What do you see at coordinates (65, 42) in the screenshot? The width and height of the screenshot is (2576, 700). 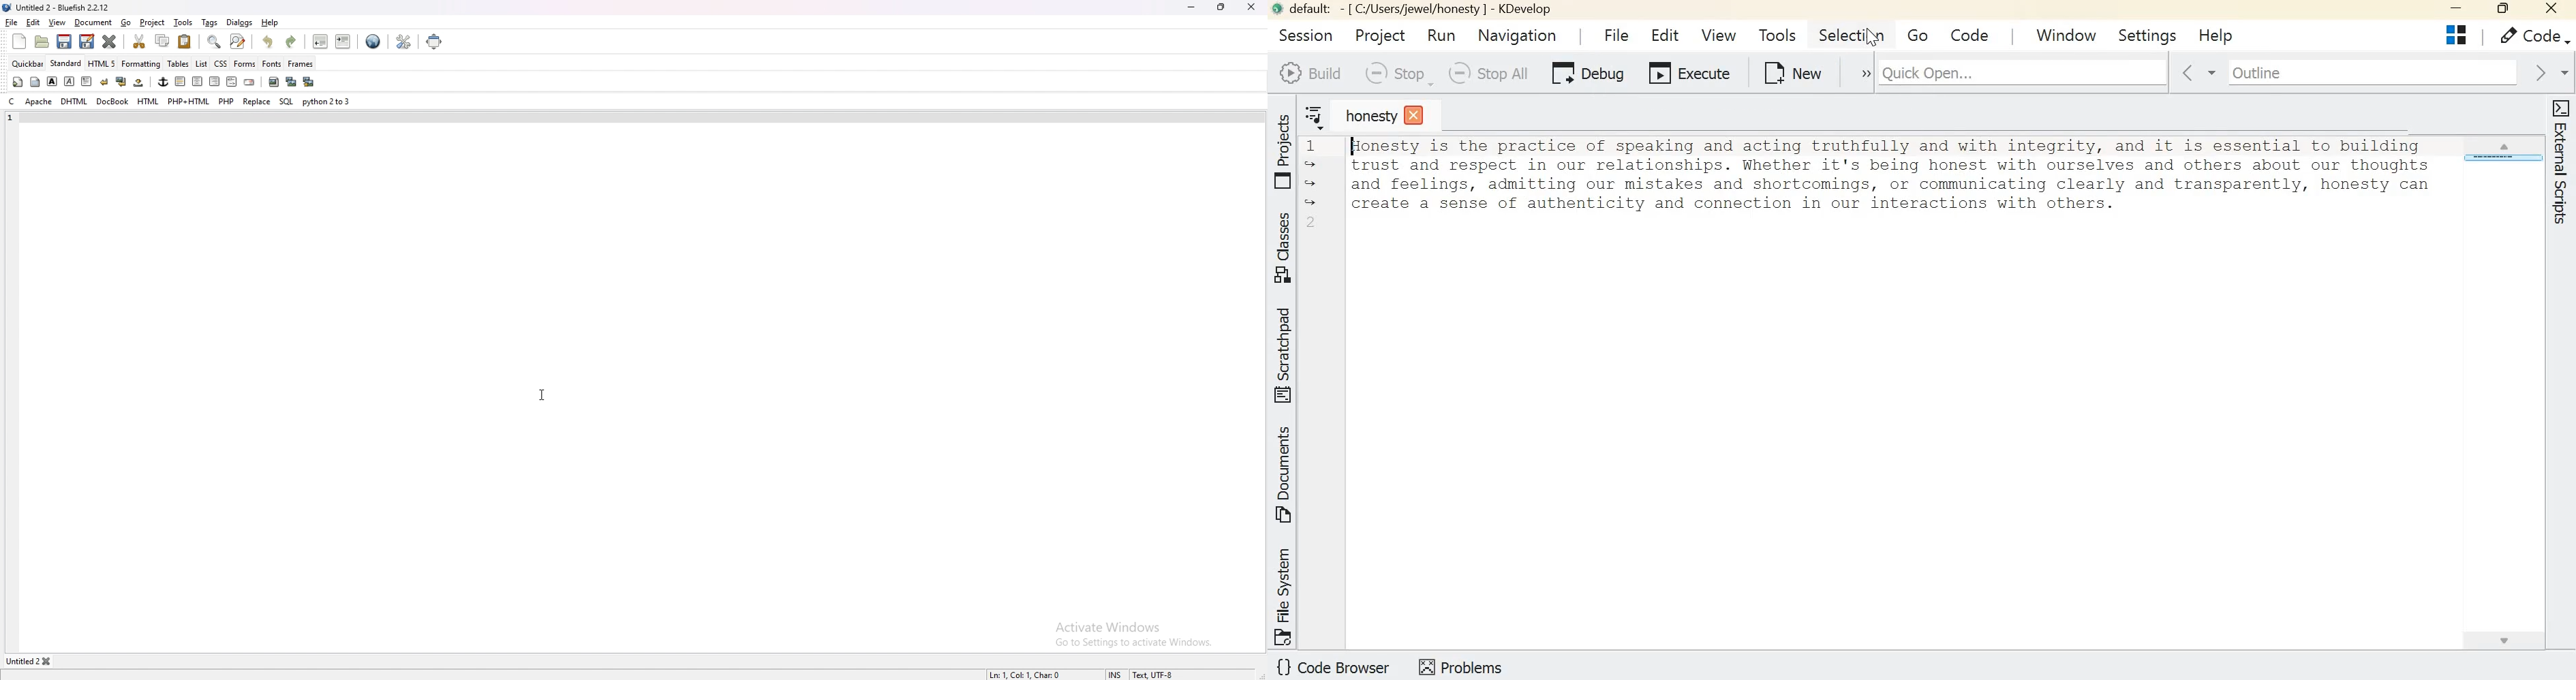 I see `save` at bounding box center [65, 42].